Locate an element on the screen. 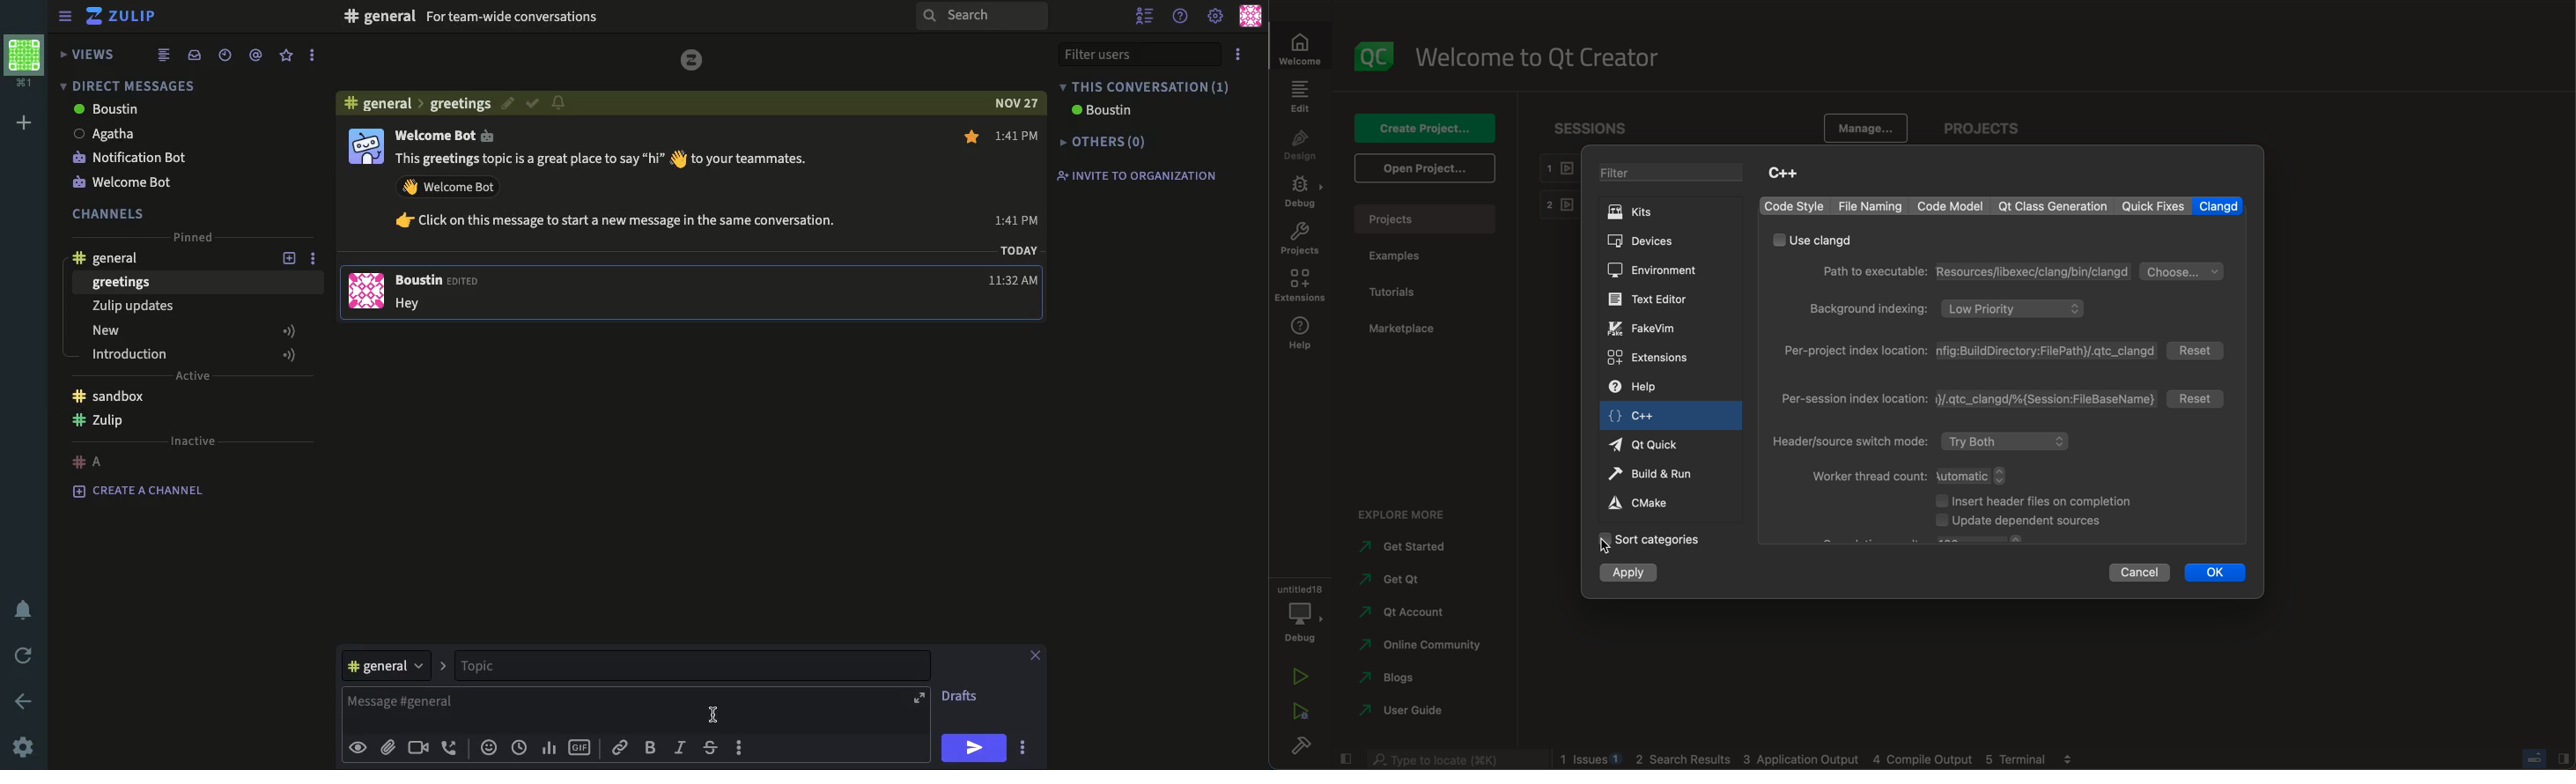  use clangd is located at coordinates (1816, 240).